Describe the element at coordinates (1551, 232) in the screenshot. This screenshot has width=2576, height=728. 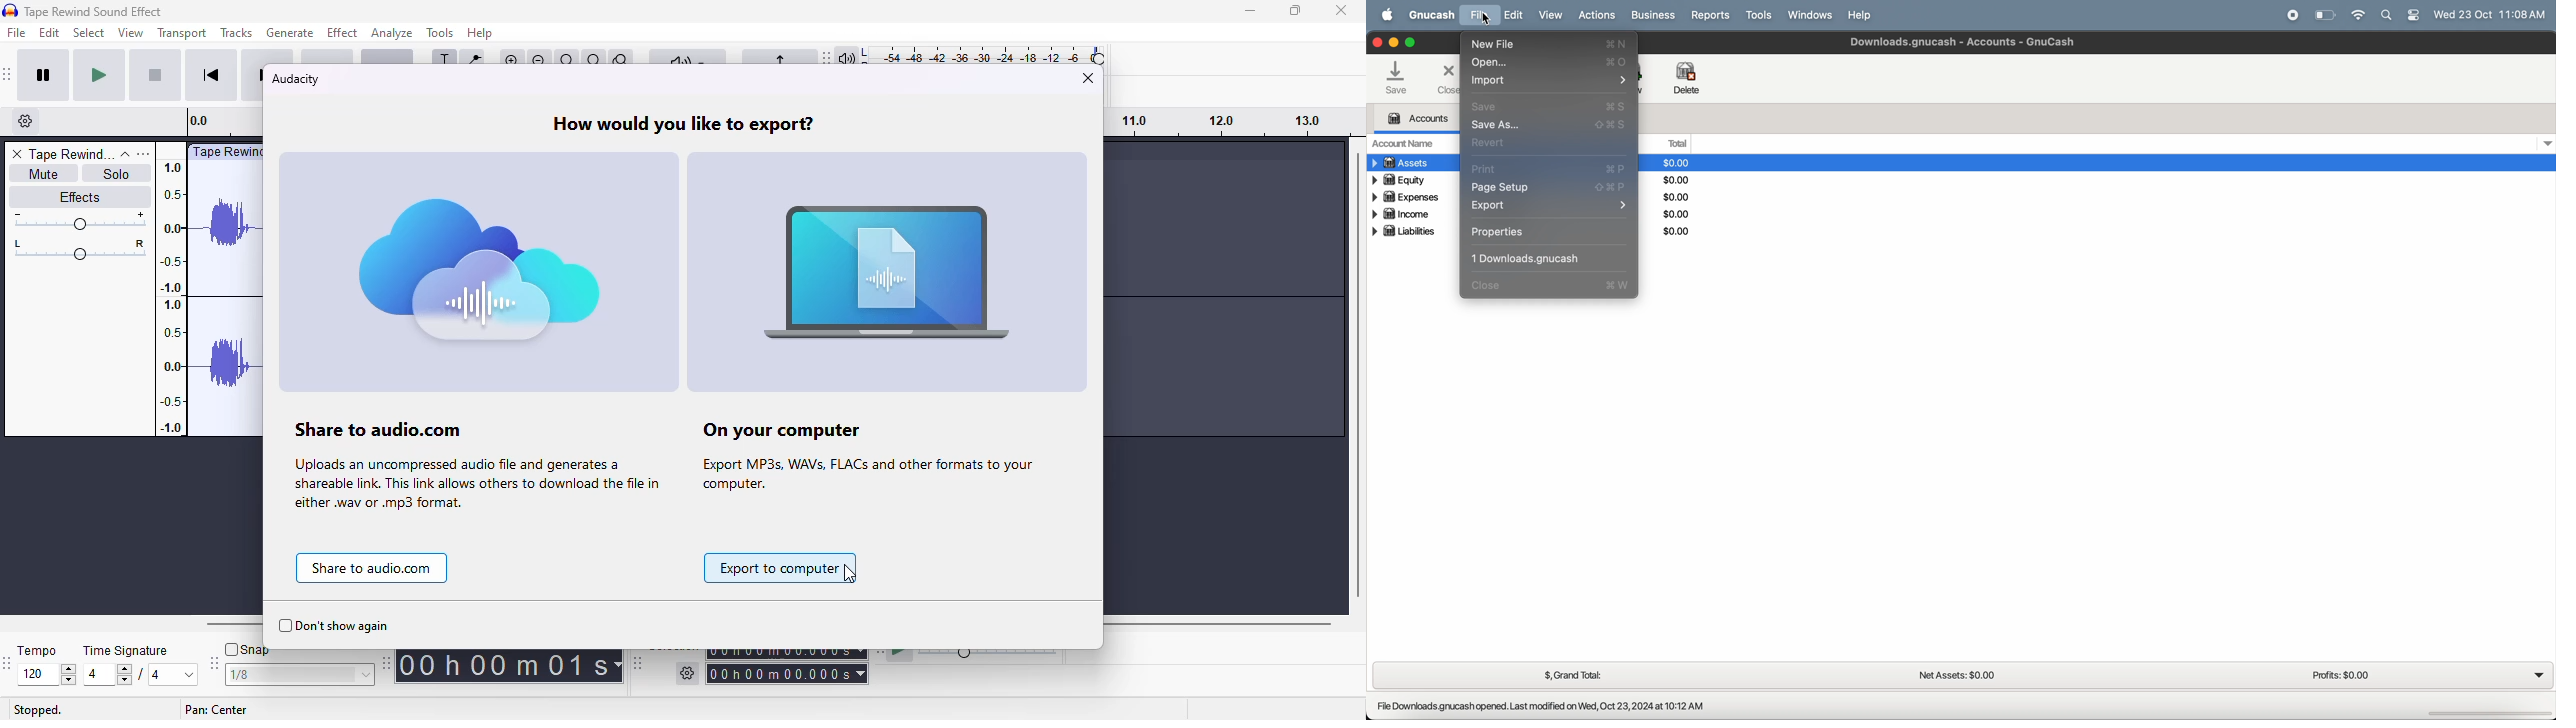
I see `properties` at that location.